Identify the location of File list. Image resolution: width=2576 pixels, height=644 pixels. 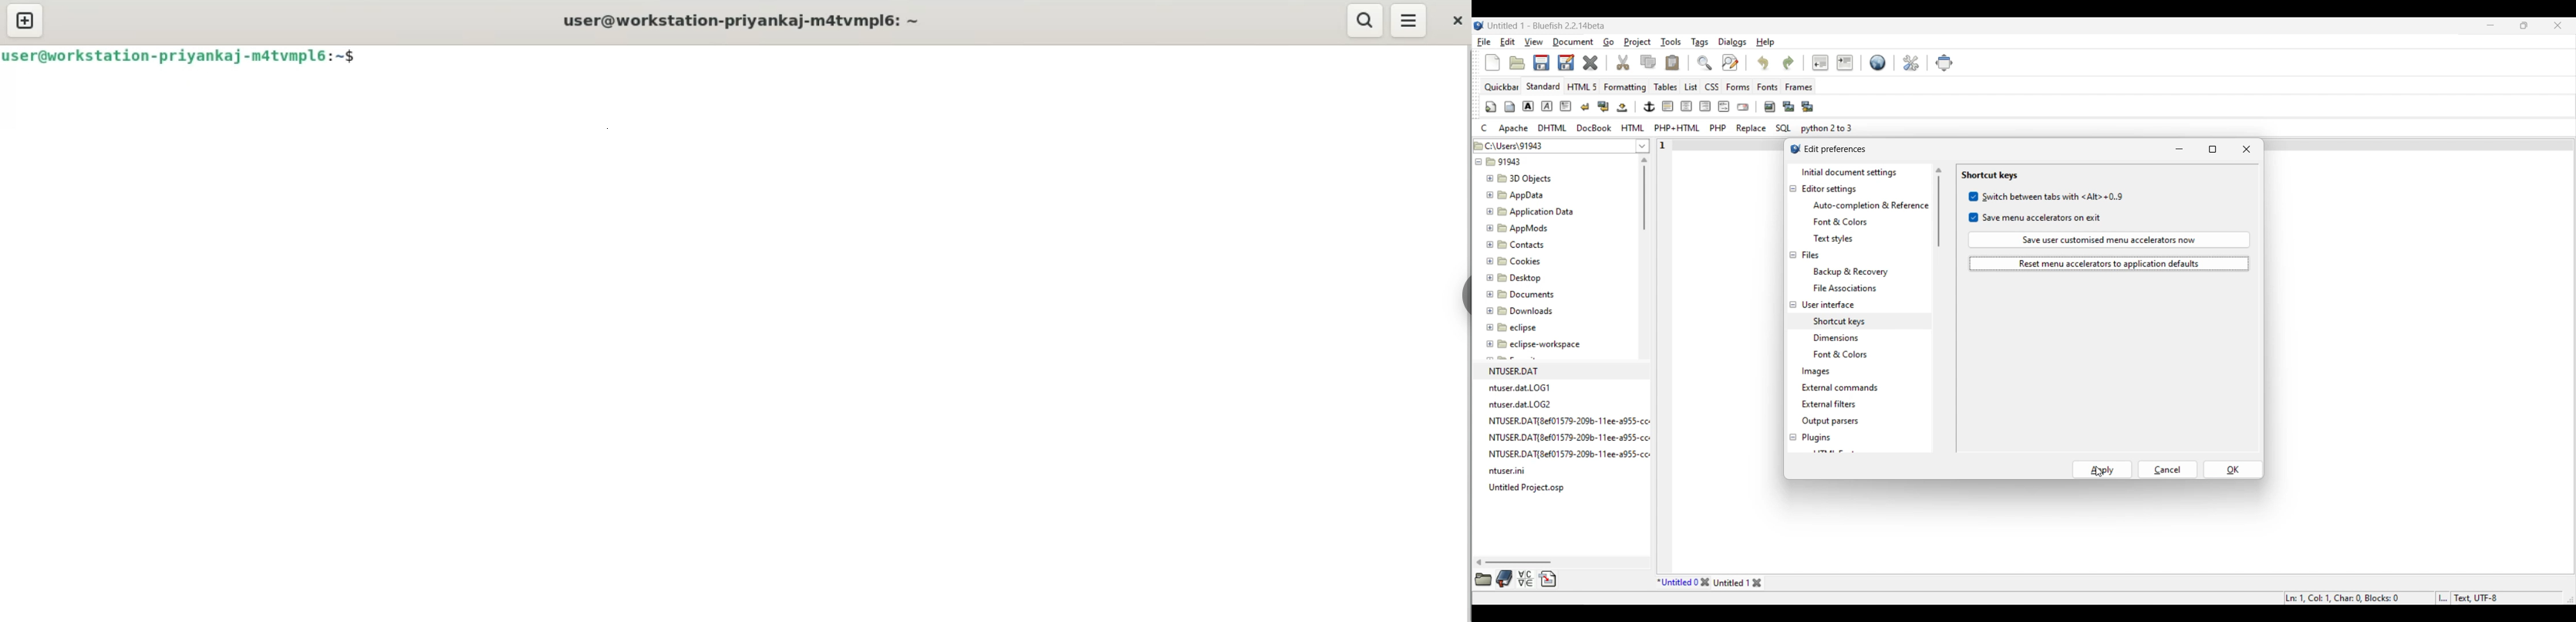
(1643, 146).